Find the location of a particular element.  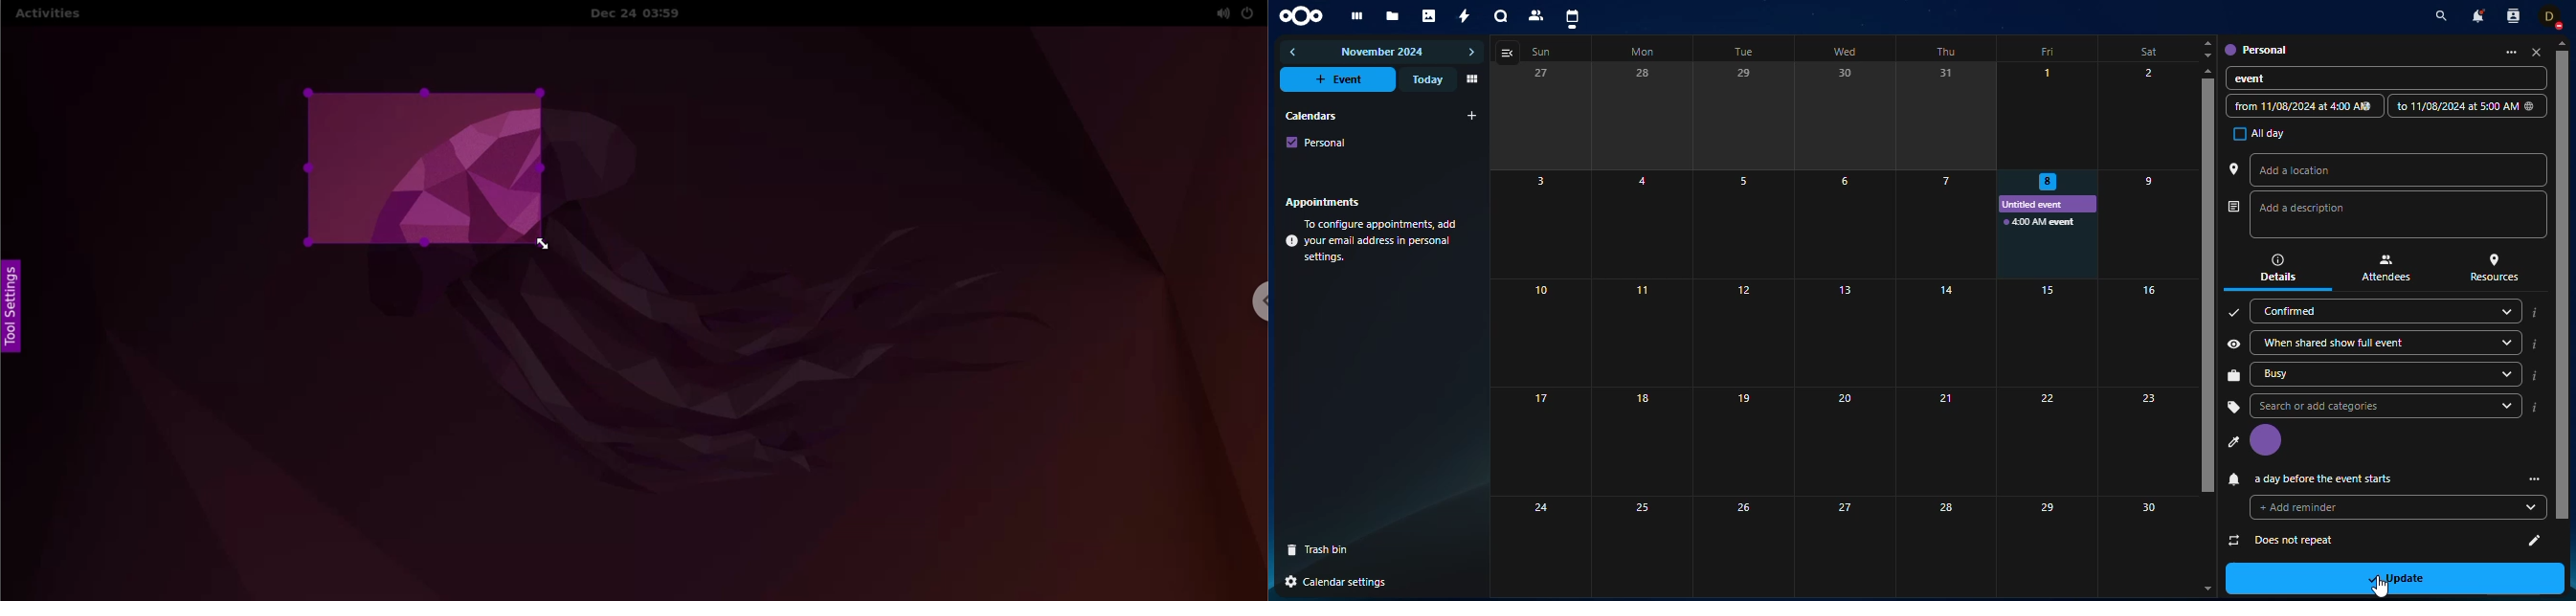

date is located at coordinates (2299, 105).